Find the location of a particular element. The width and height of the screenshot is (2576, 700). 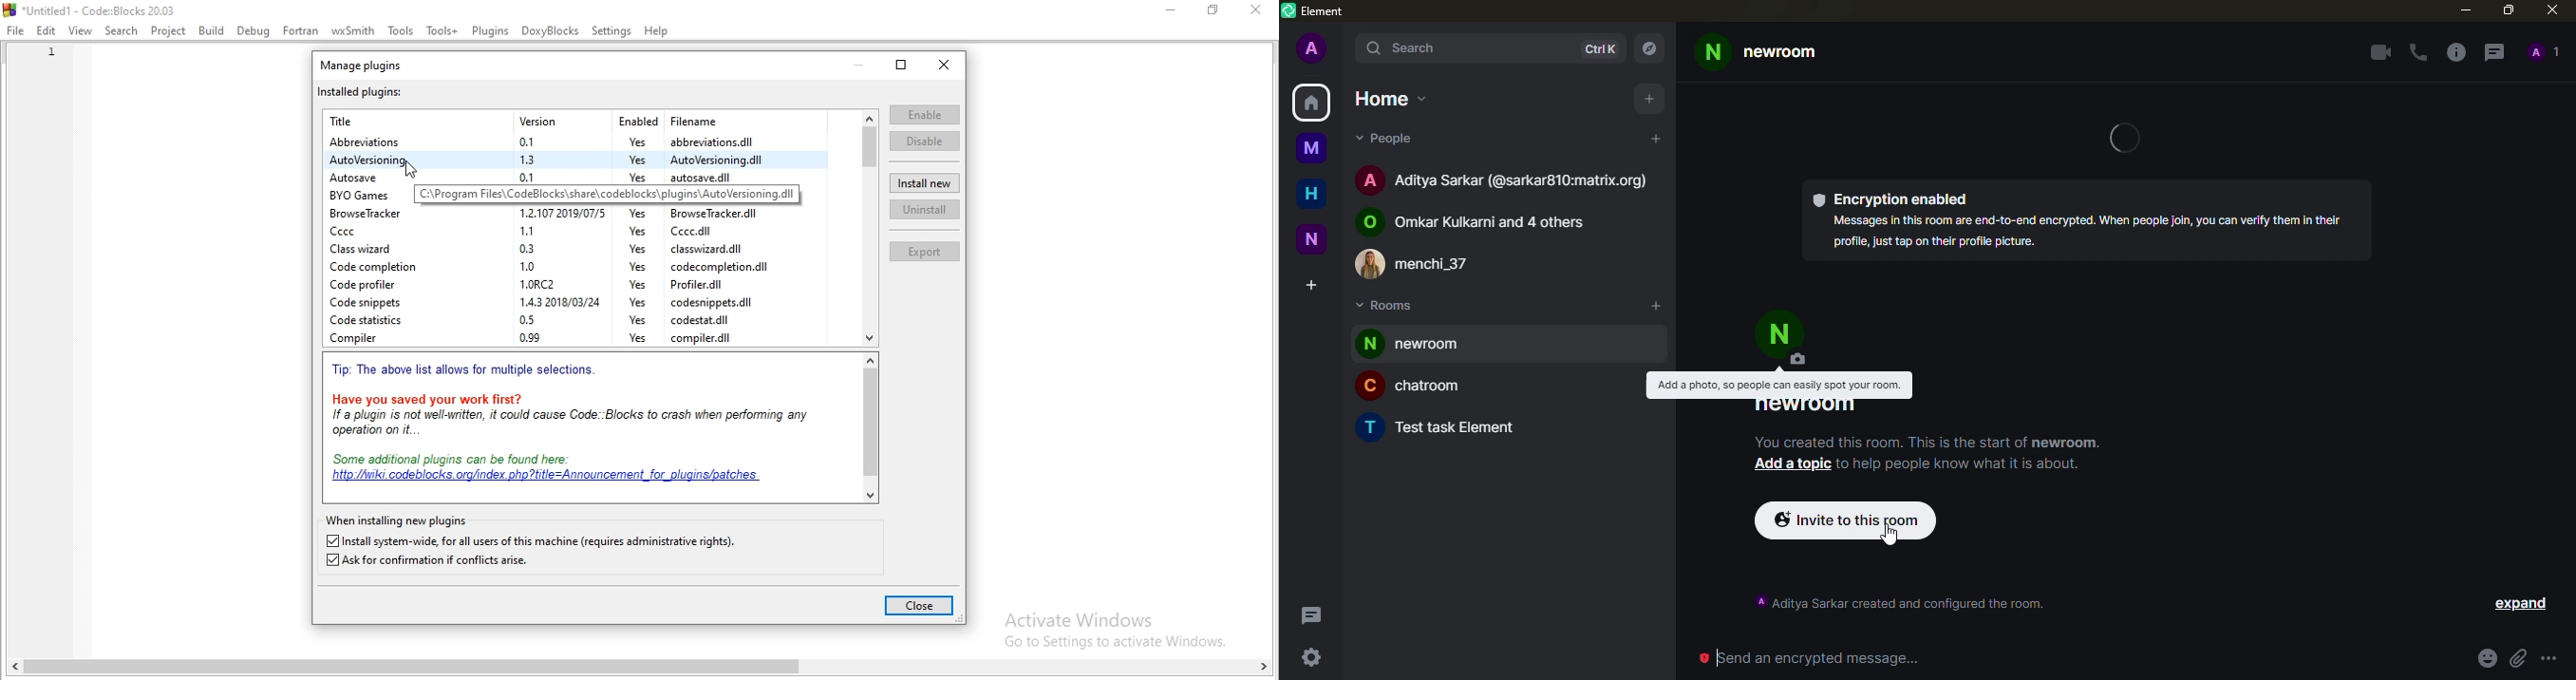

chatroom is located at coordinates (1407, 388).